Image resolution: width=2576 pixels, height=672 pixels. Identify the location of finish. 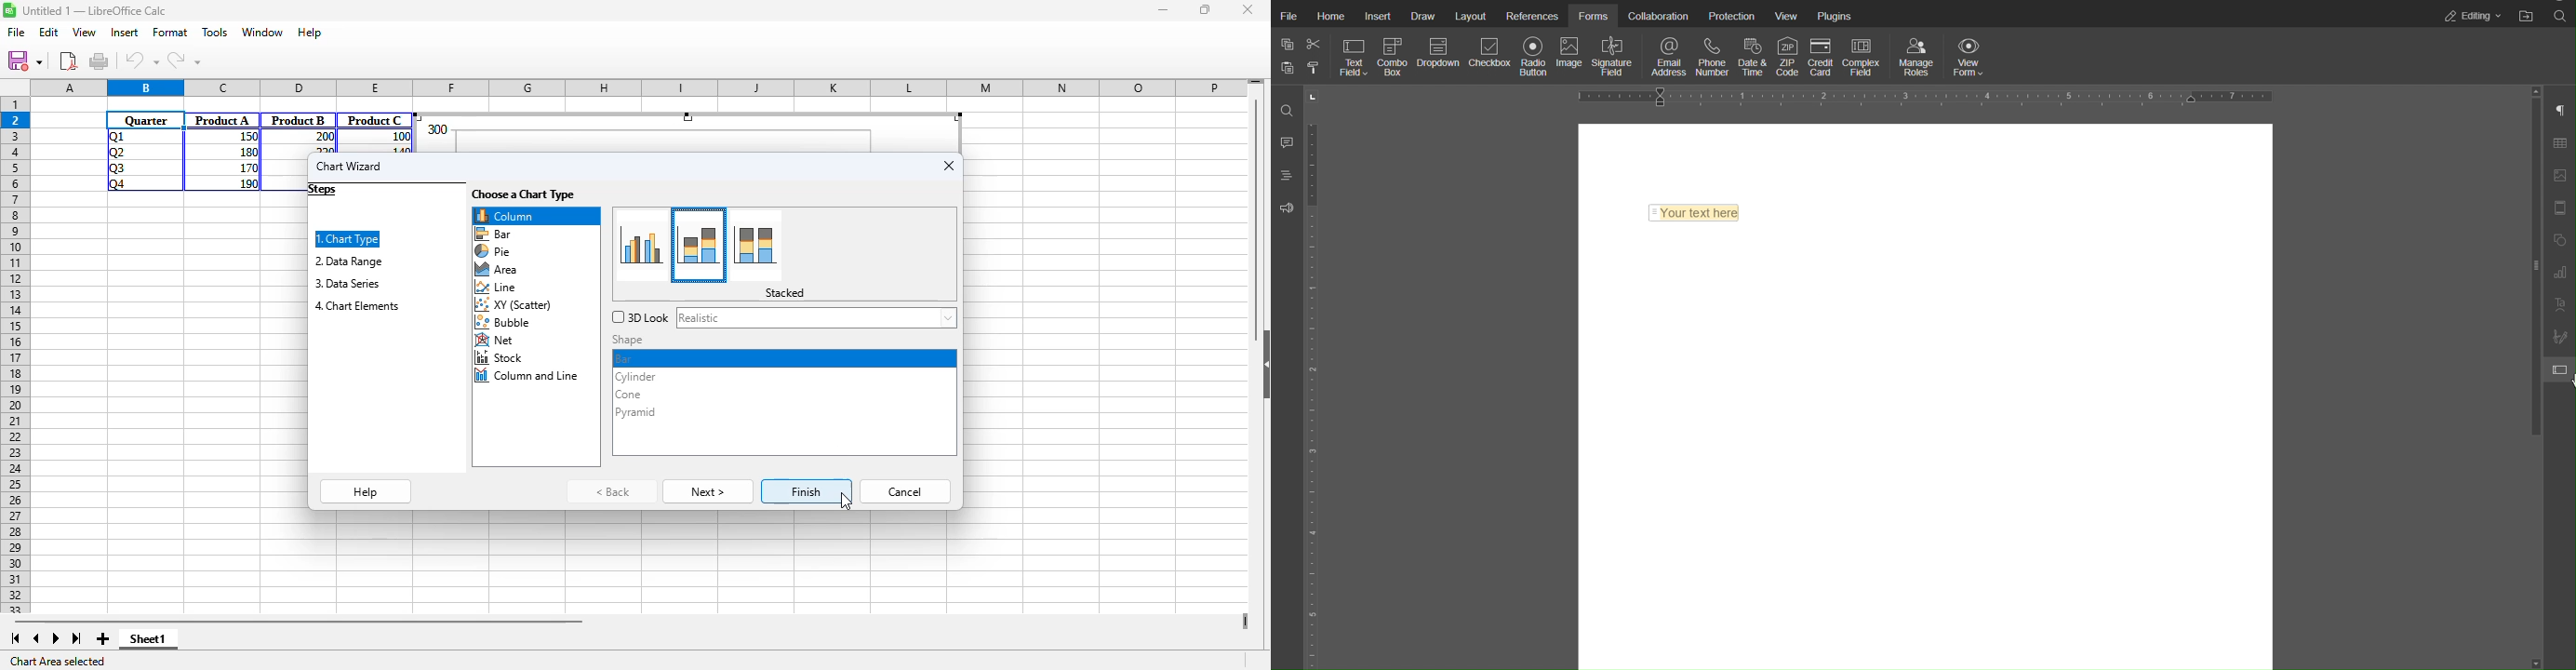
(808, 491).